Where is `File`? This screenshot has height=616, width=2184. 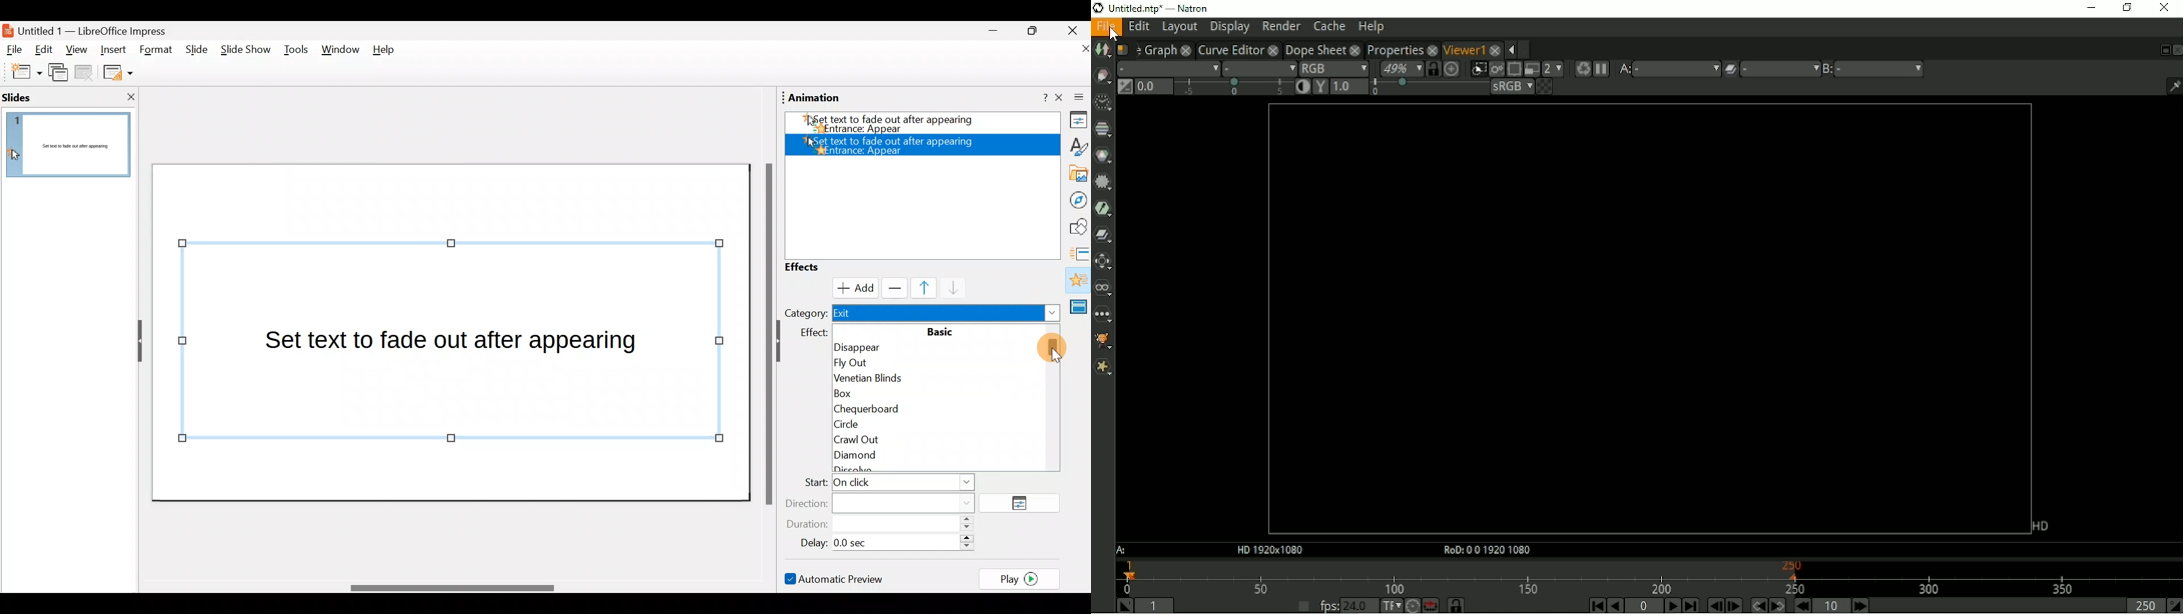
File is located at coordinates (15, 50).